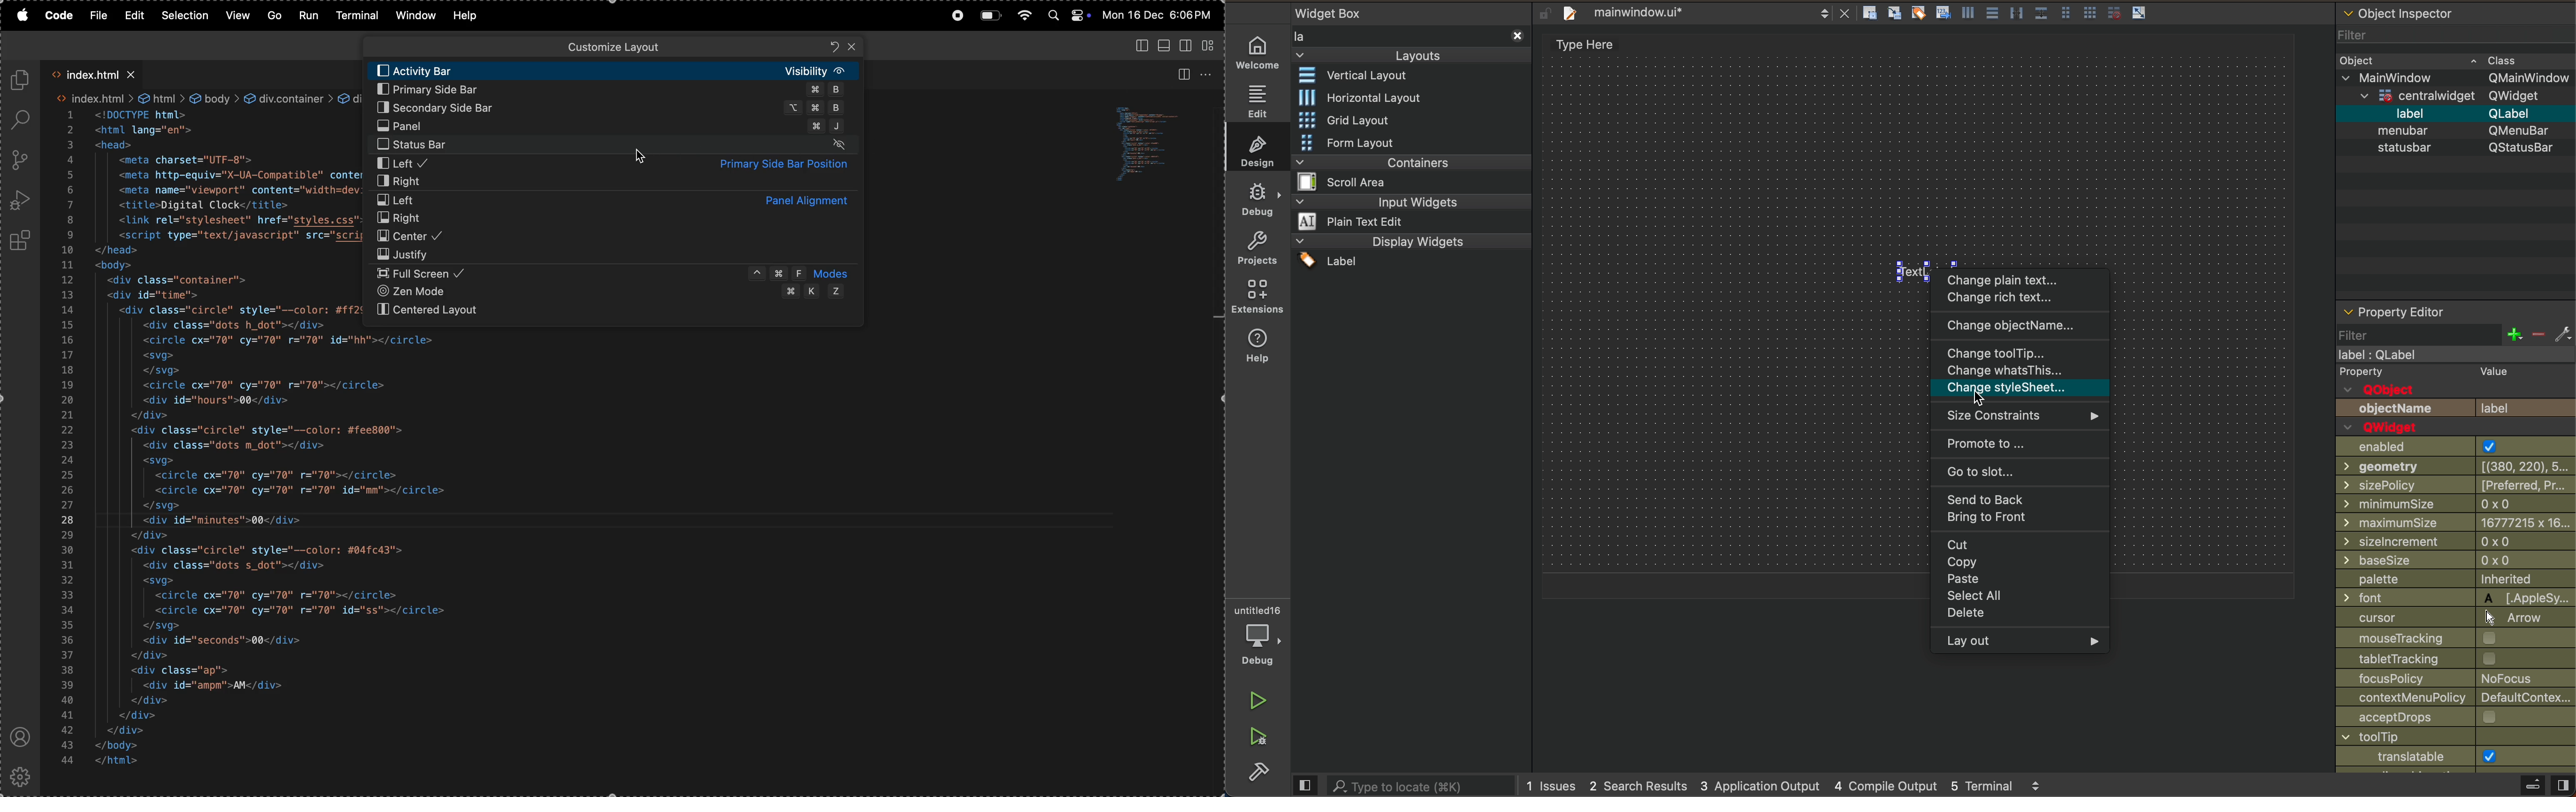 The height and width of the screenshot is (812, 2576). I want to click on contextMenuPlicy, so click(2456, 698).